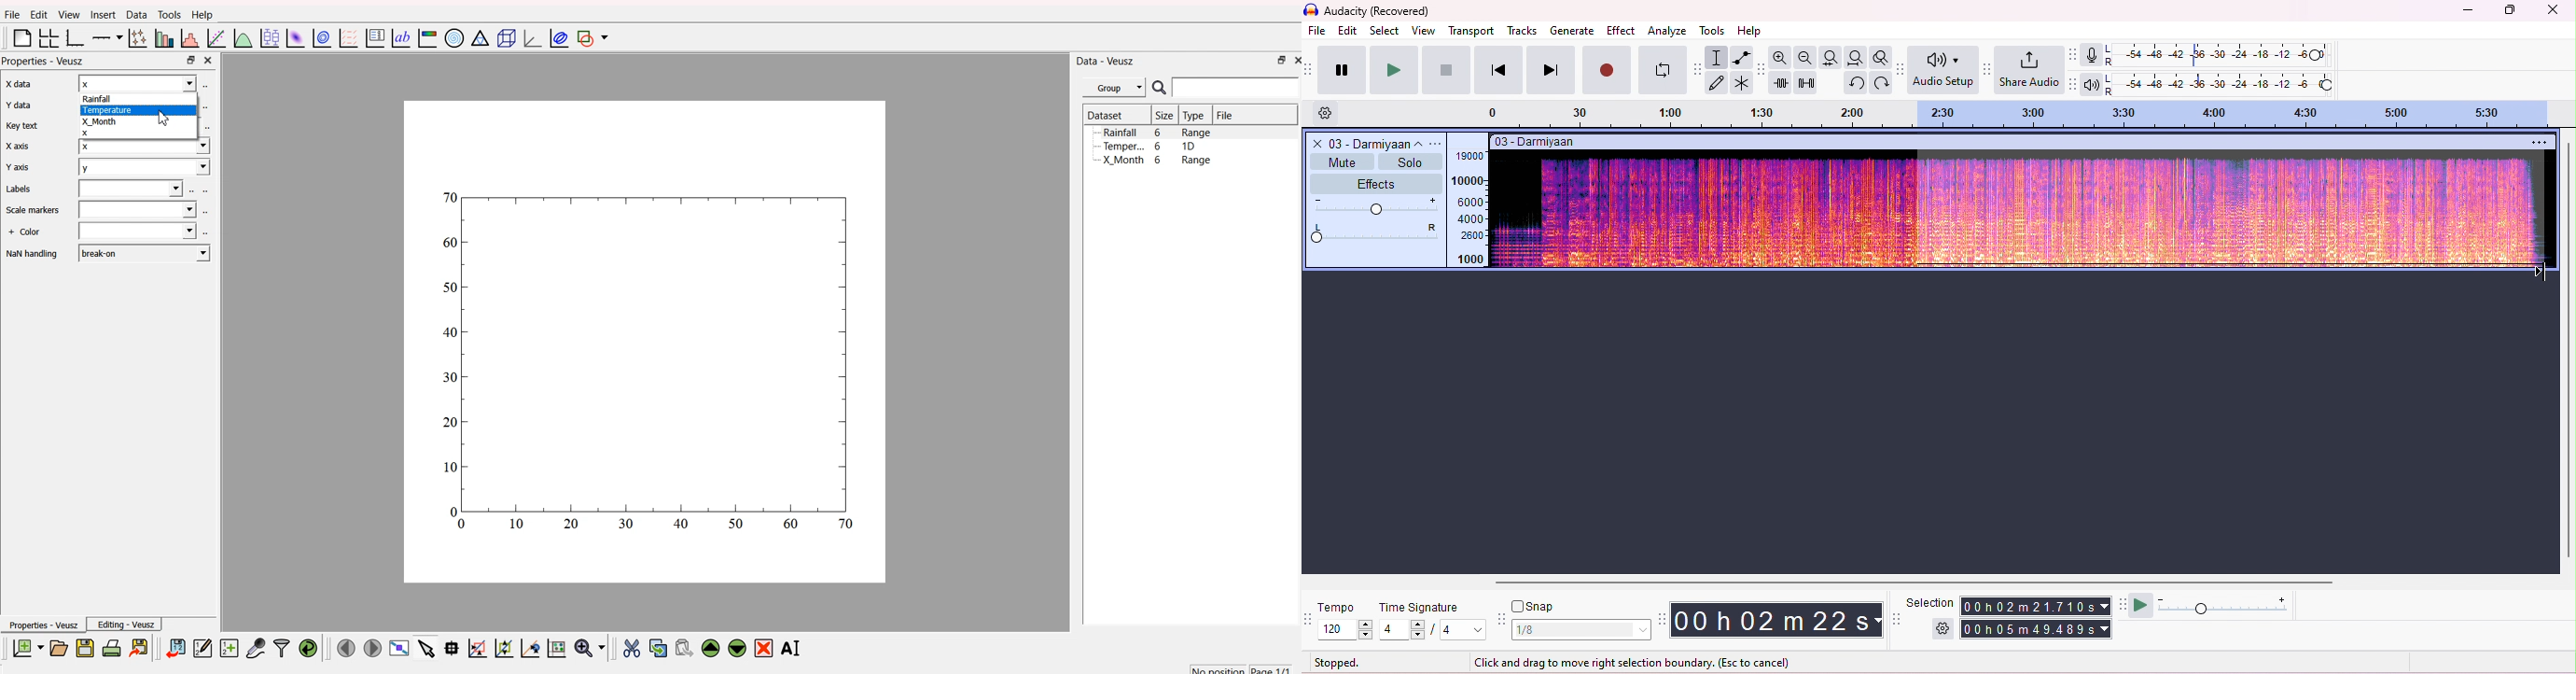  Describe the element at coordinates (793, 647) in the screenshot. I see `rename the selected widget` at that location.